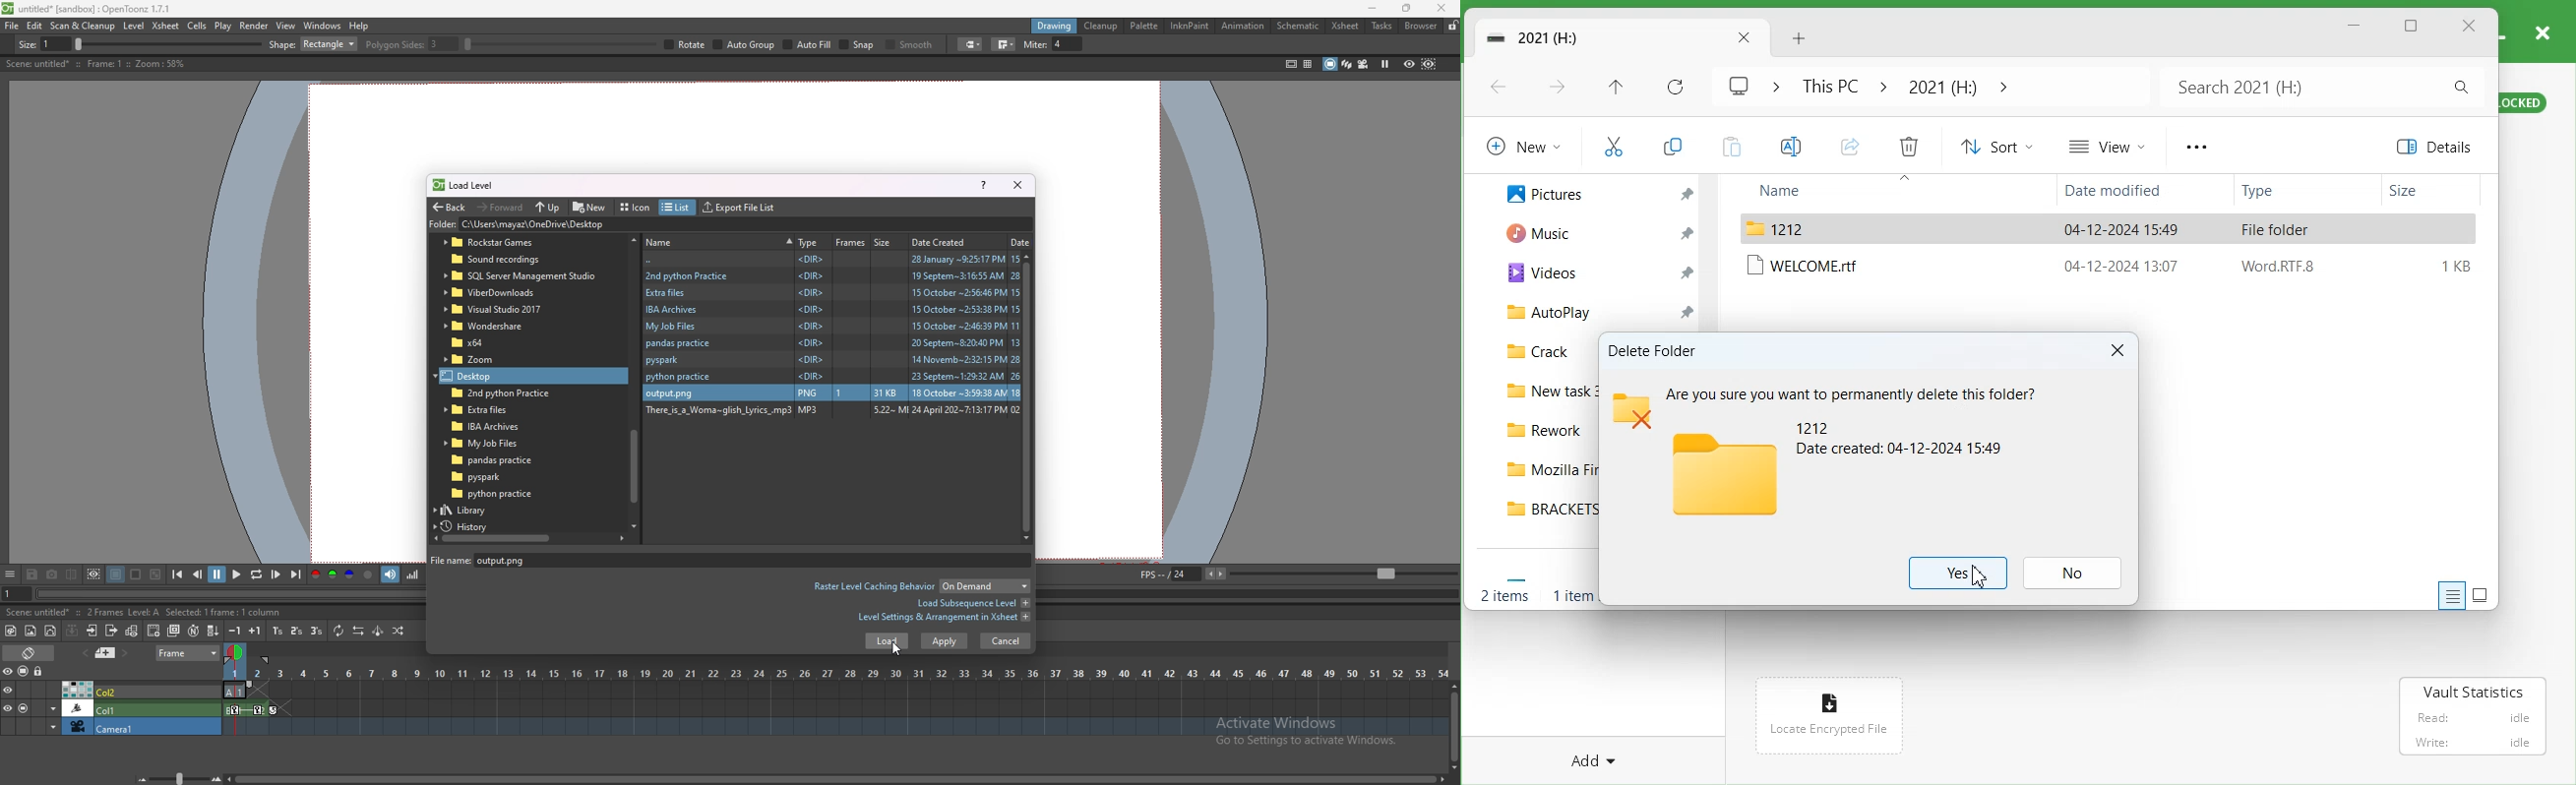  Describe the element at coordinates (832, 377) in the screenshot. I see `folder` at that location.